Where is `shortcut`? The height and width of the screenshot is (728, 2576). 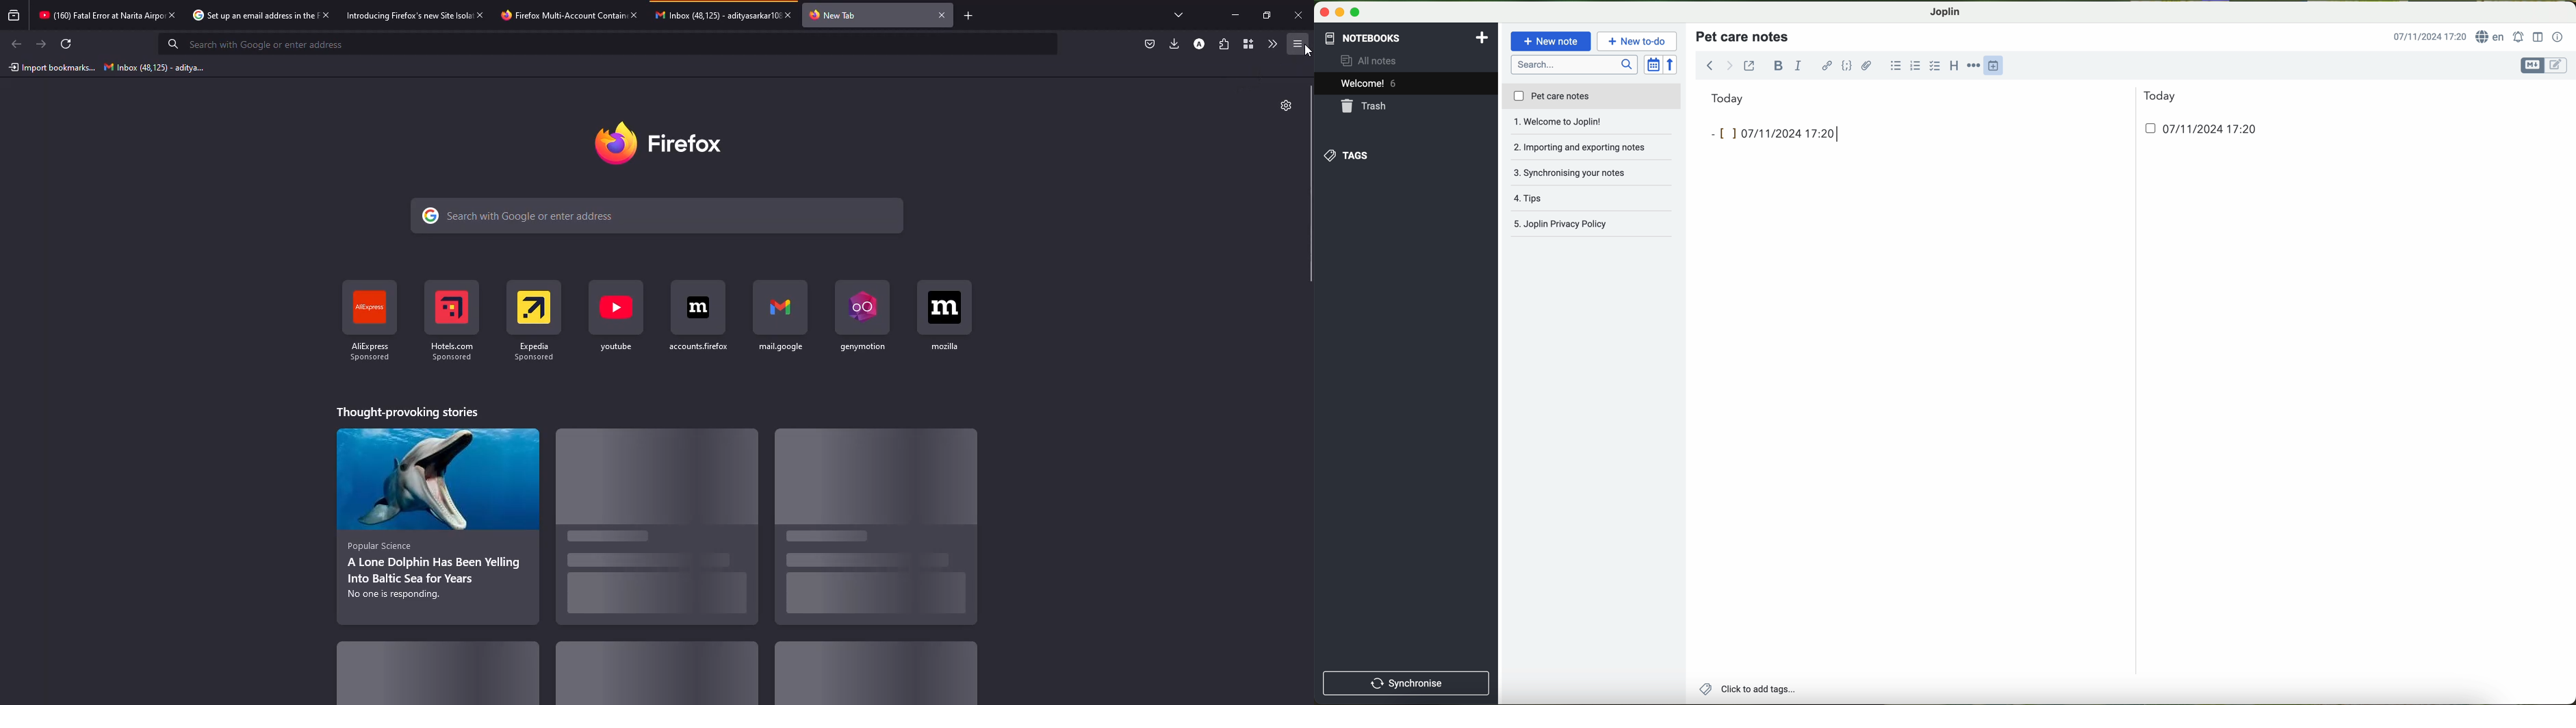 shortcut is located at coordinates (782, 318).